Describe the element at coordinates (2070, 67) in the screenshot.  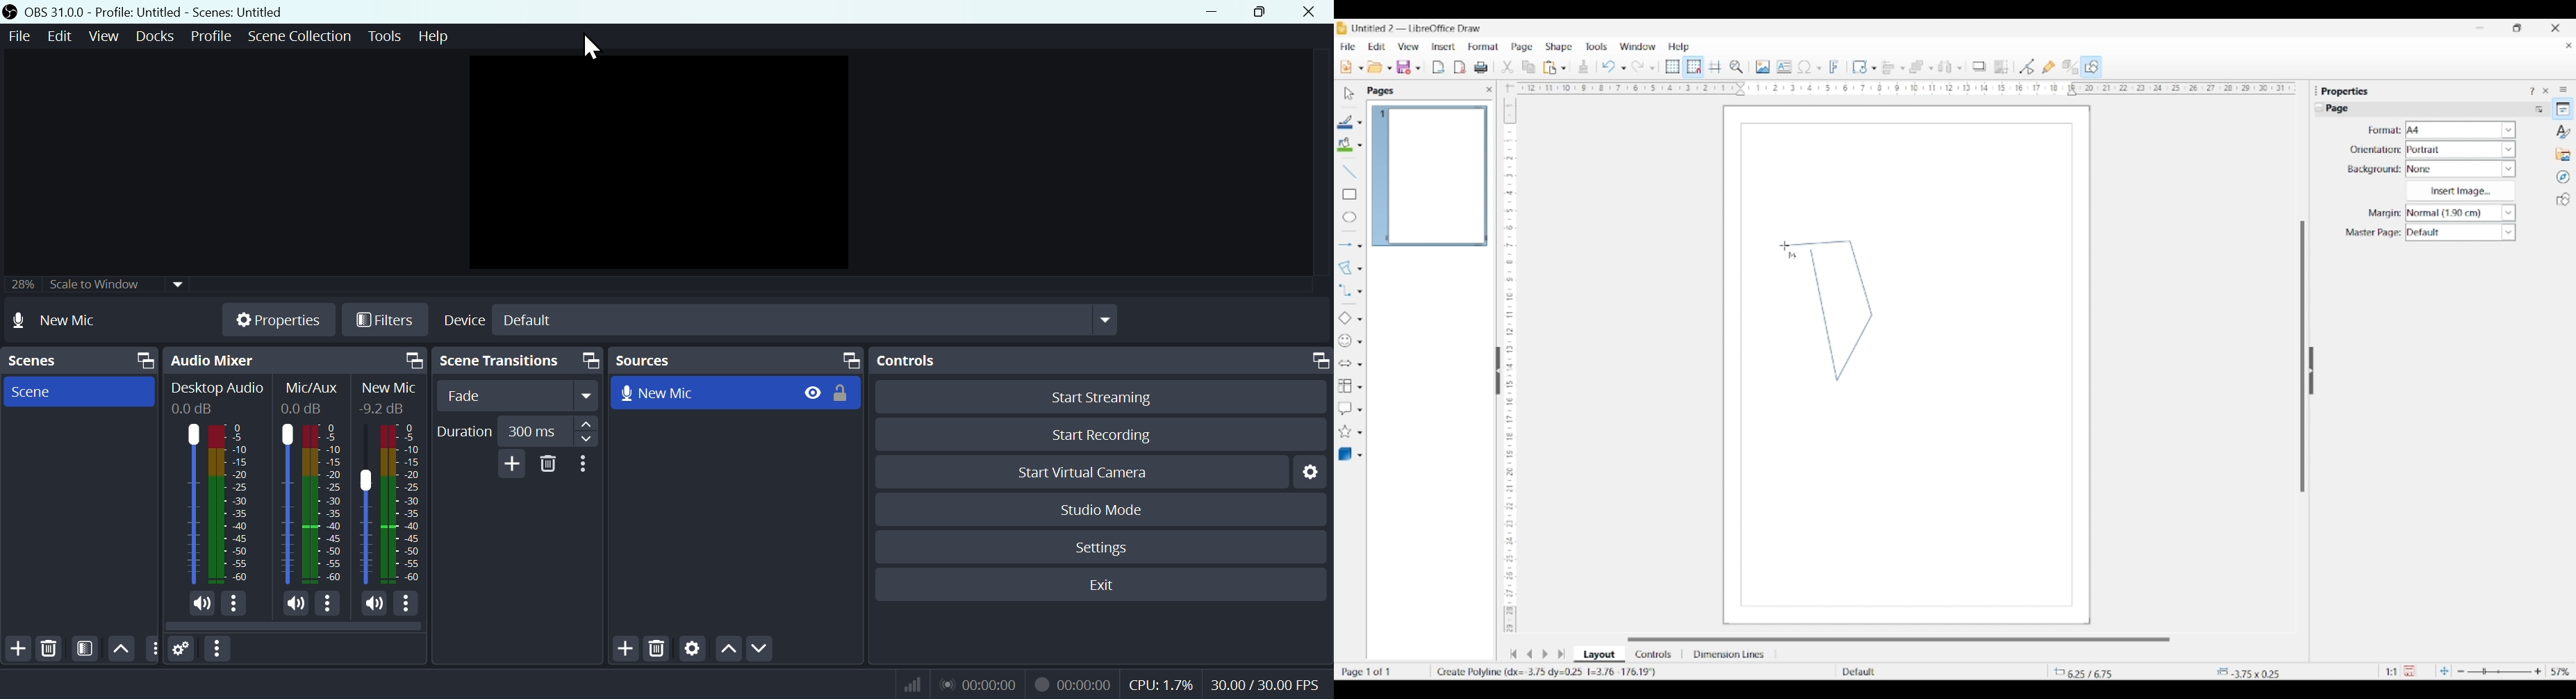
I see `Toggle extrusion` at that location.